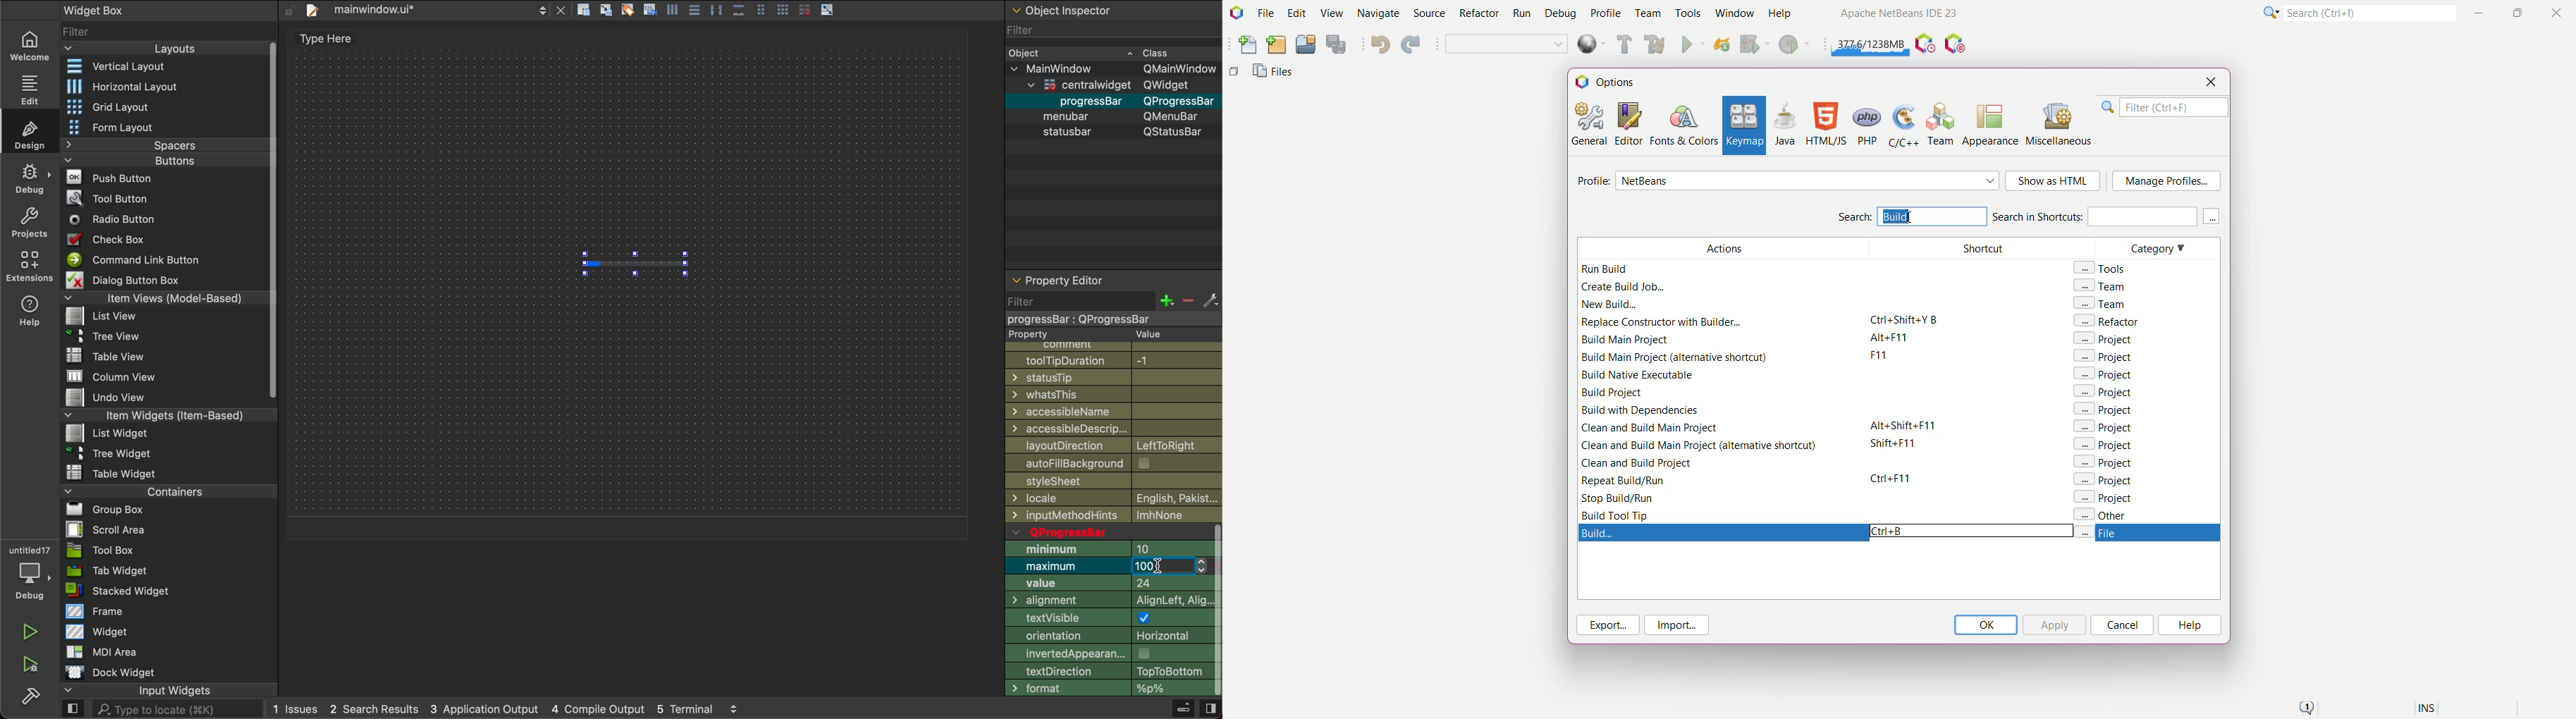  I want to click on Filter, so click(1111, 29).